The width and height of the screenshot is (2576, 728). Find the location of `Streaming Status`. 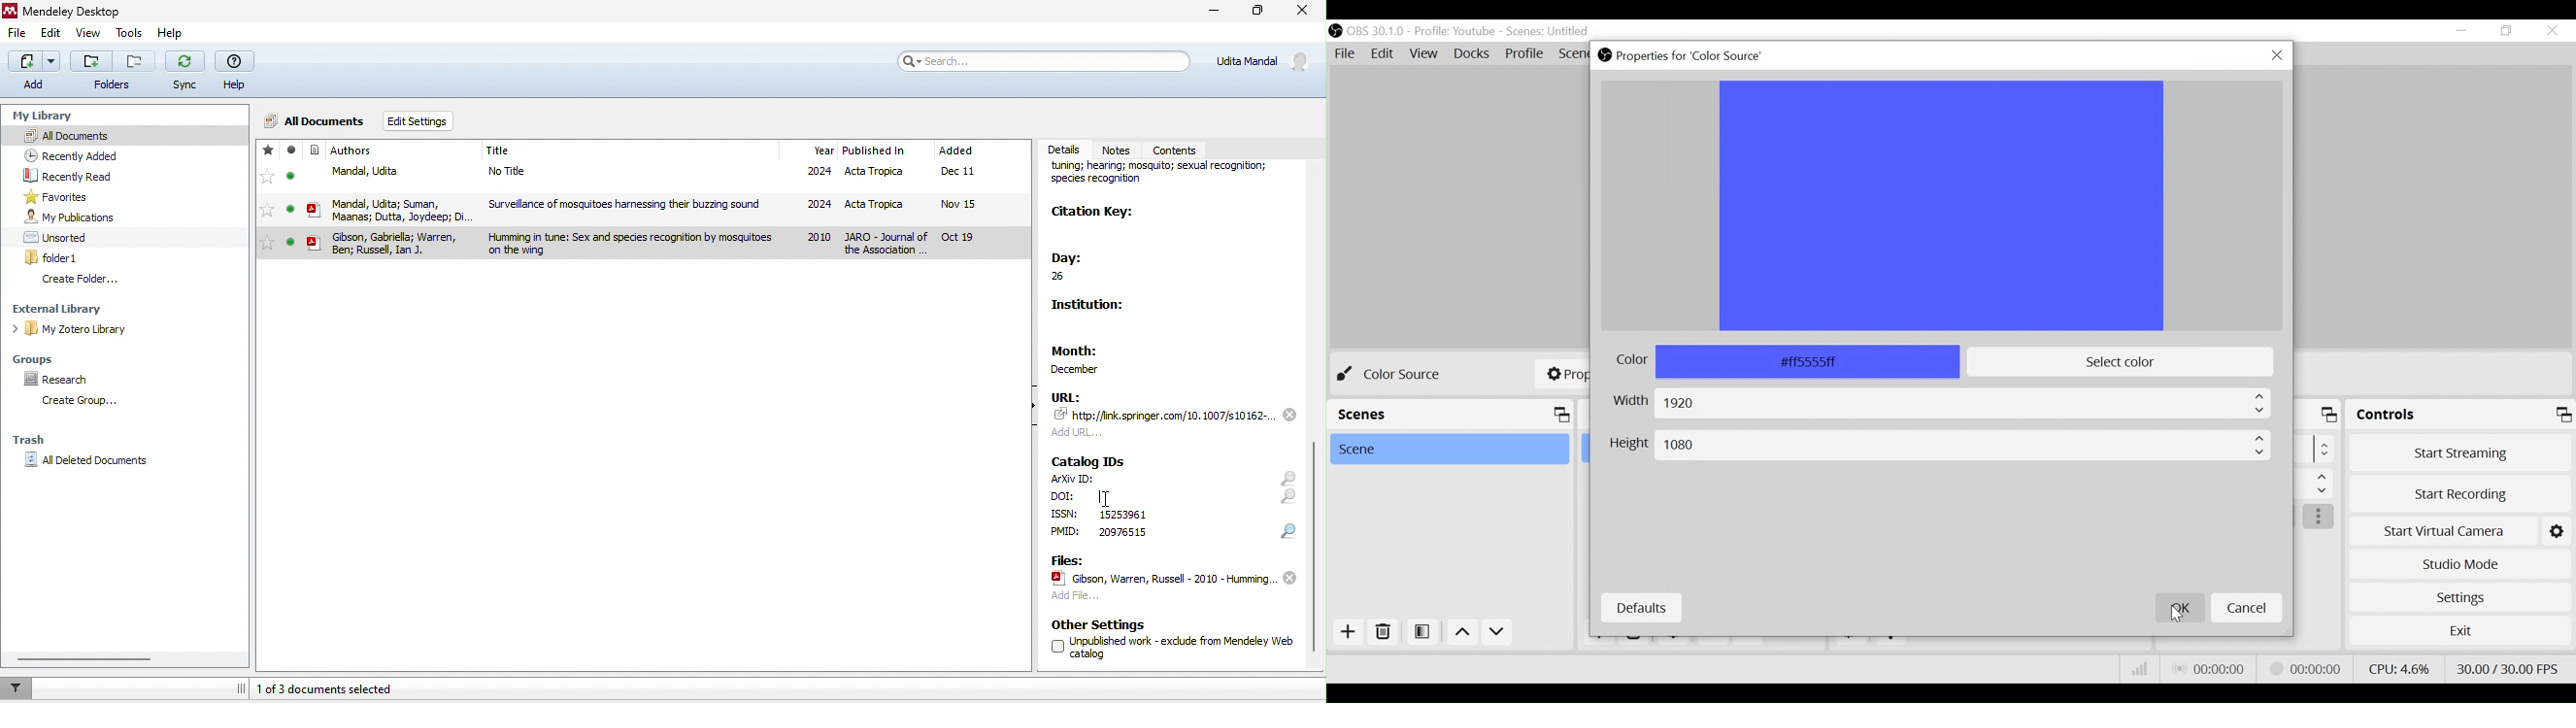

Streaming Status is located at coordinates (2305, 669).